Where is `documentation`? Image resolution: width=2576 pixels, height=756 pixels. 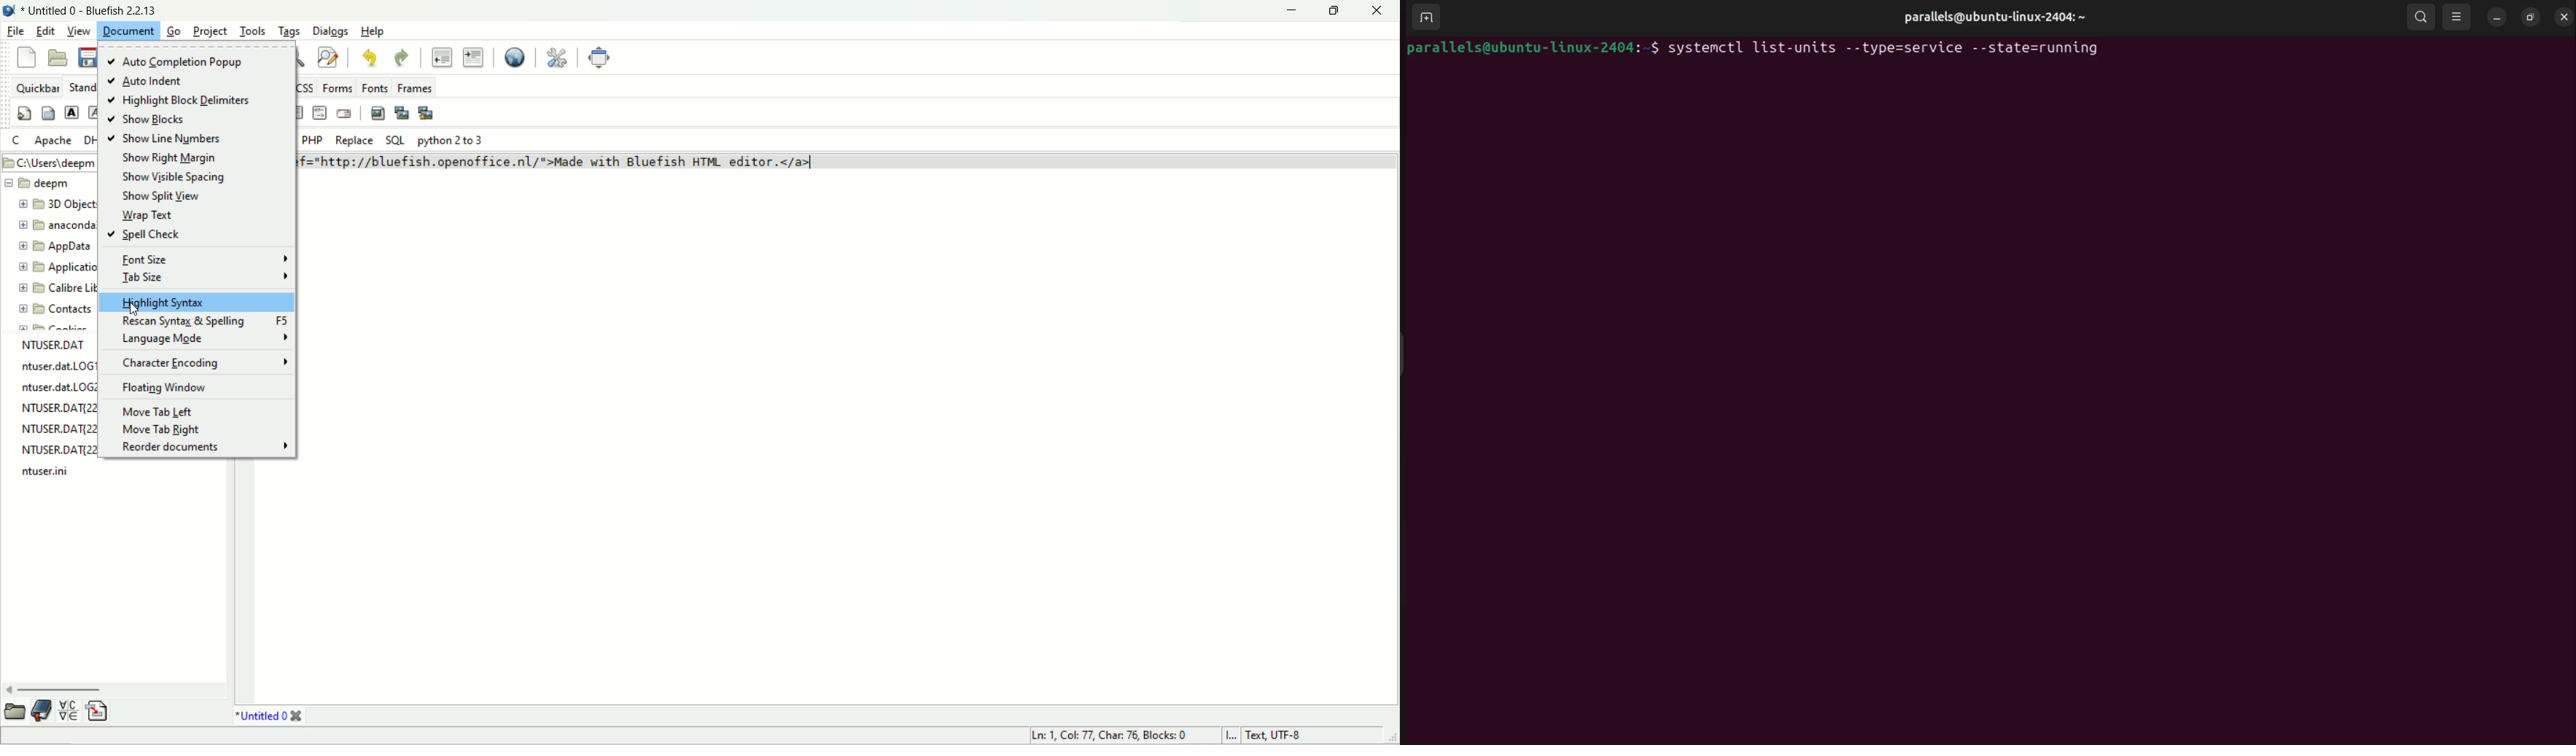
documentation is located at coordinates (42, 709).